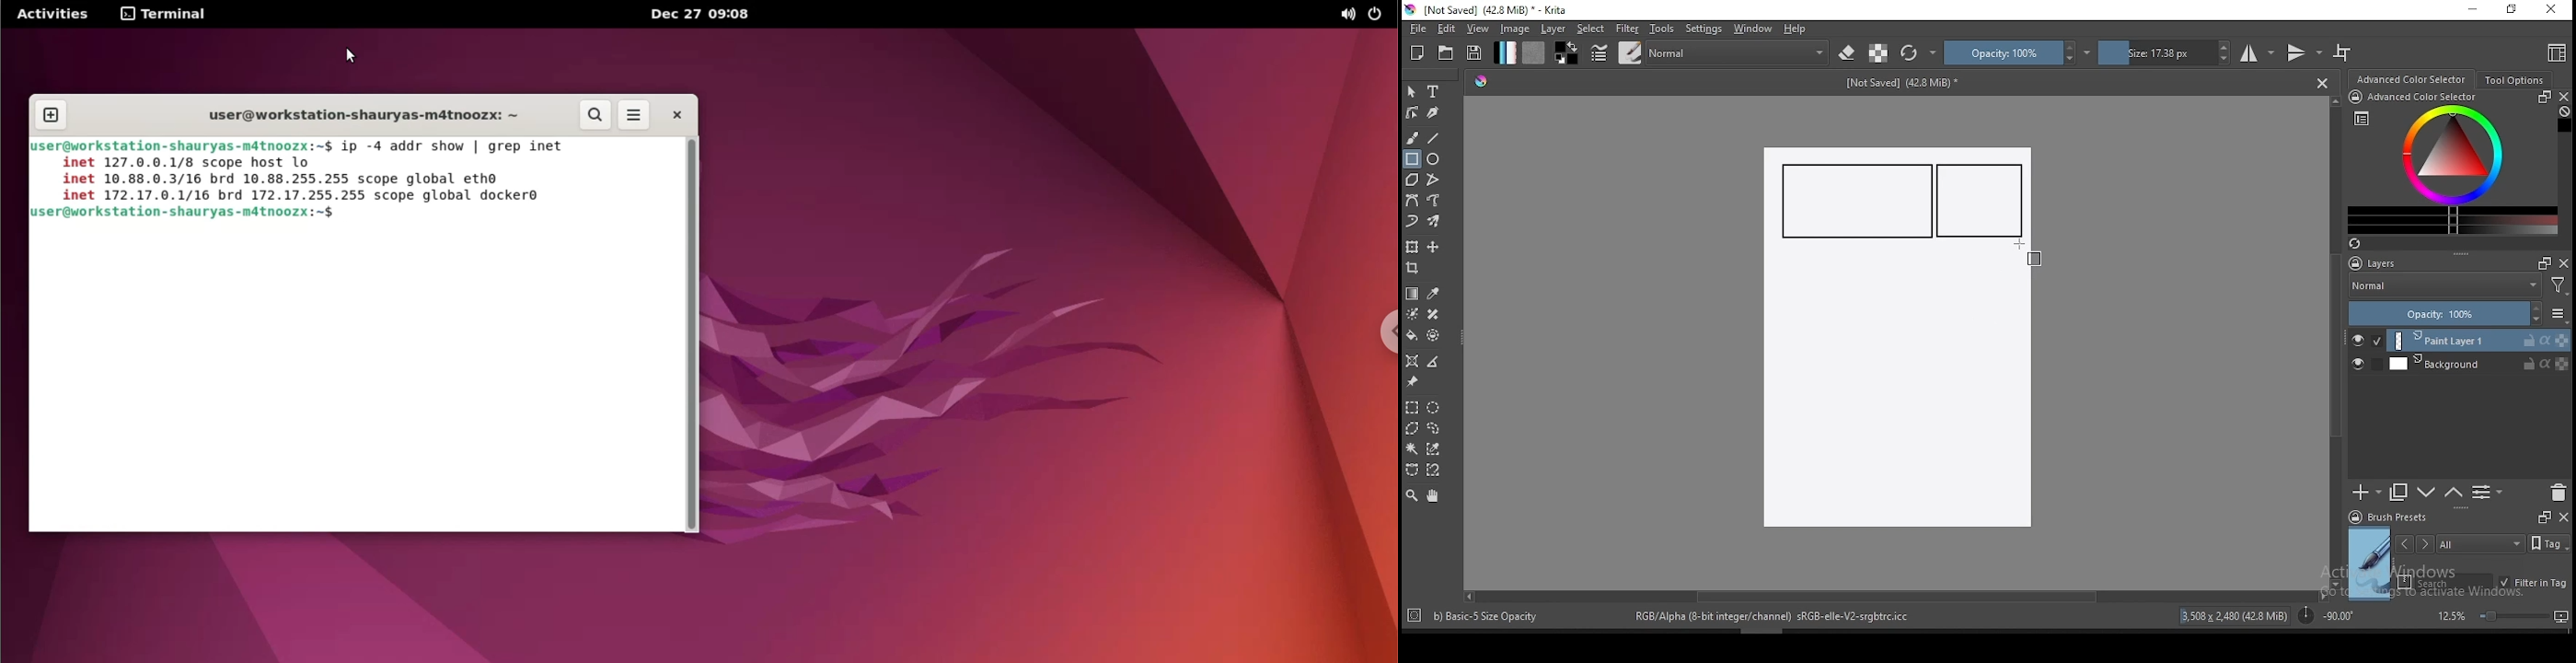 The width and height of the screenshot is (2576, 672). What do you see at coordinates (2343, 52) in the screenshot?
I see `wrap around mode` at bounding box center [2343, 52].